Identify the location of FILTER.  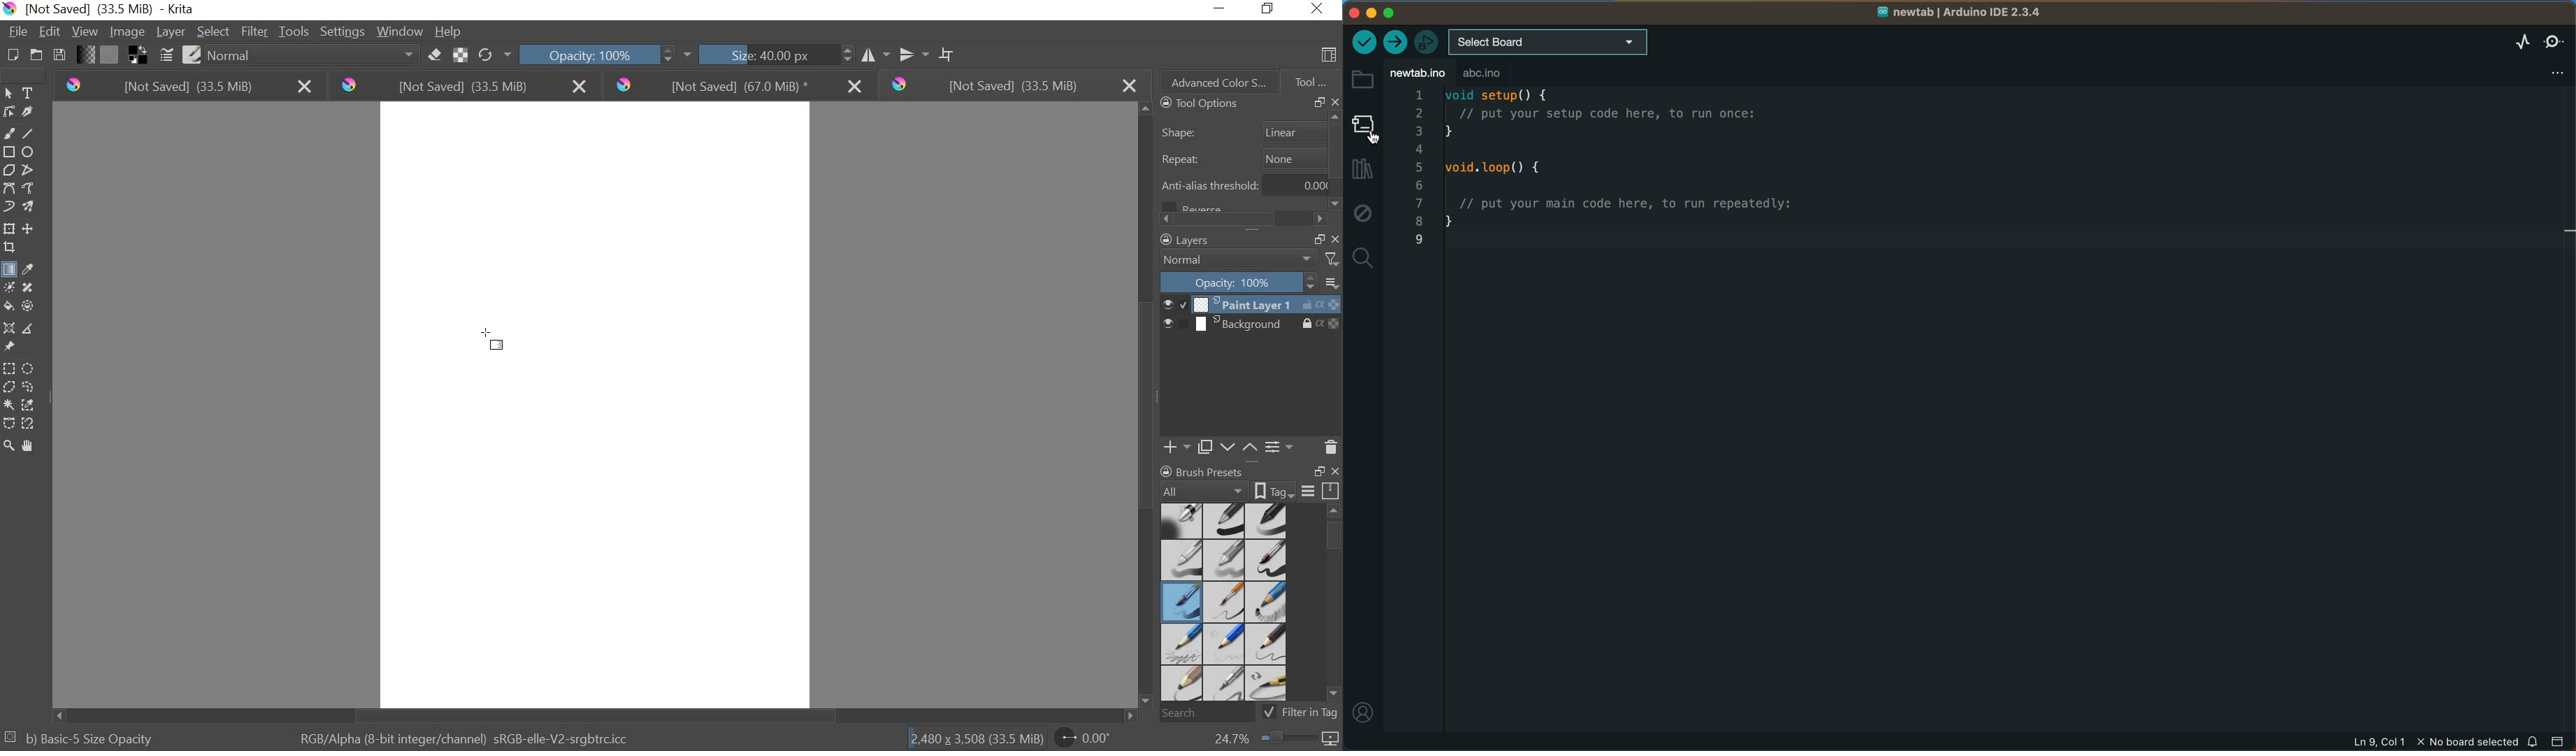
(254, 31).